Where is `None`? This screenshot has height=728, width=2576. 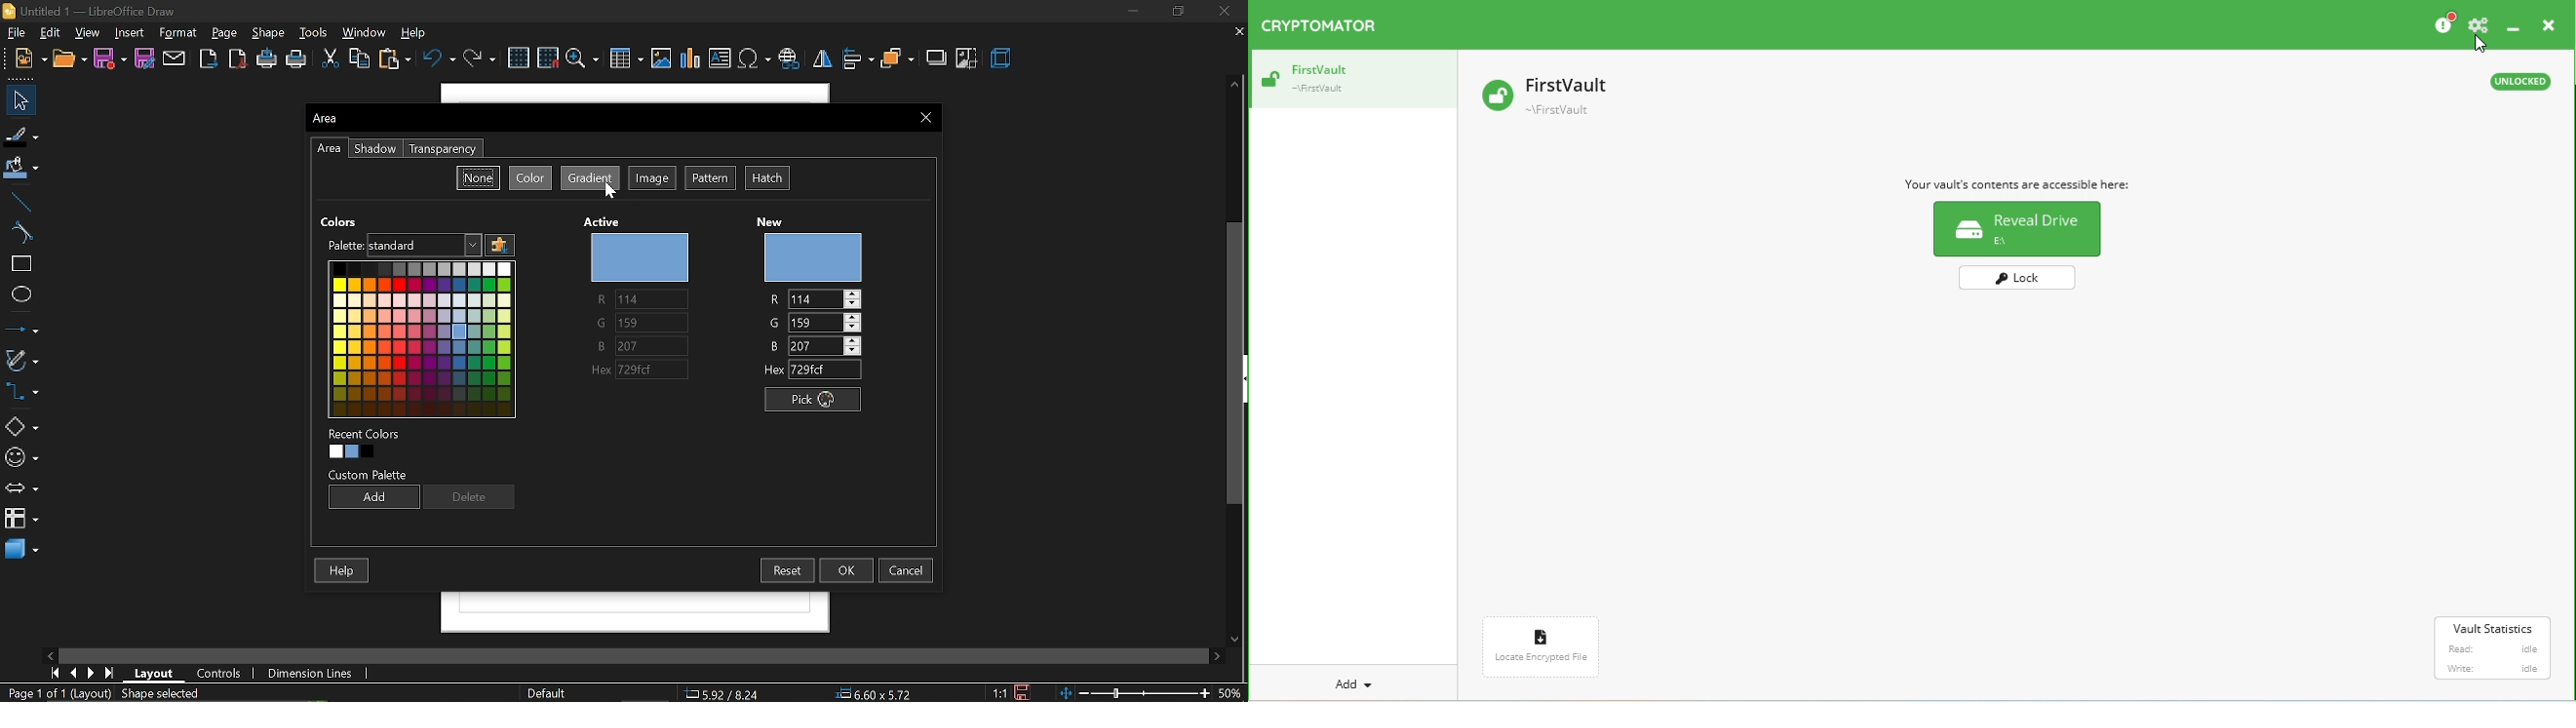 None is located at coordinates (479, 177).